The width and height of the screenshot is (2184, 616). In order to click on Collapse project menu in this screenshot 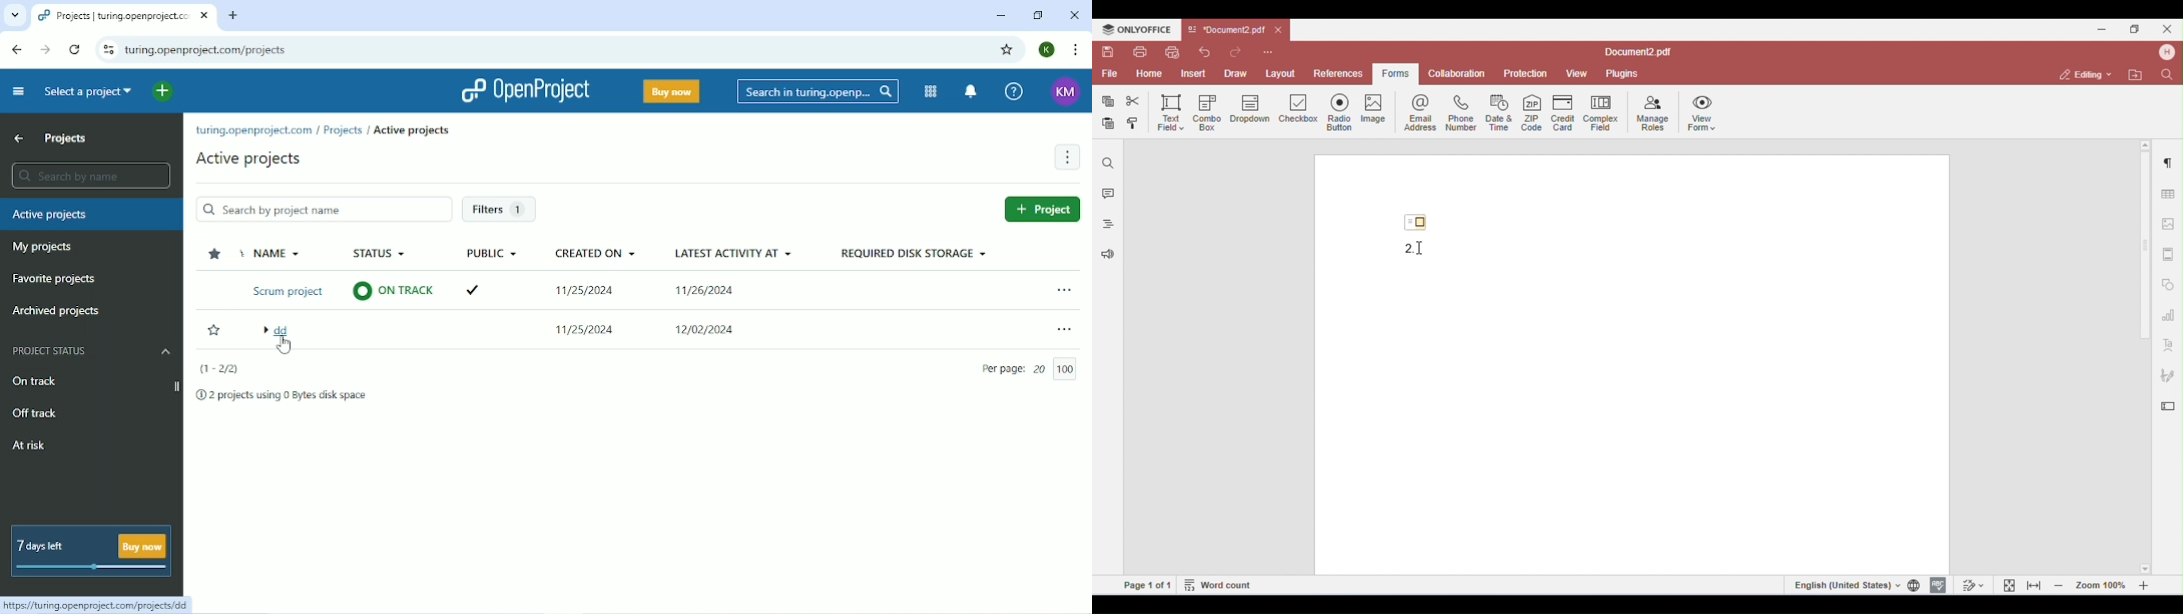, I will do `click(18, 92)`.